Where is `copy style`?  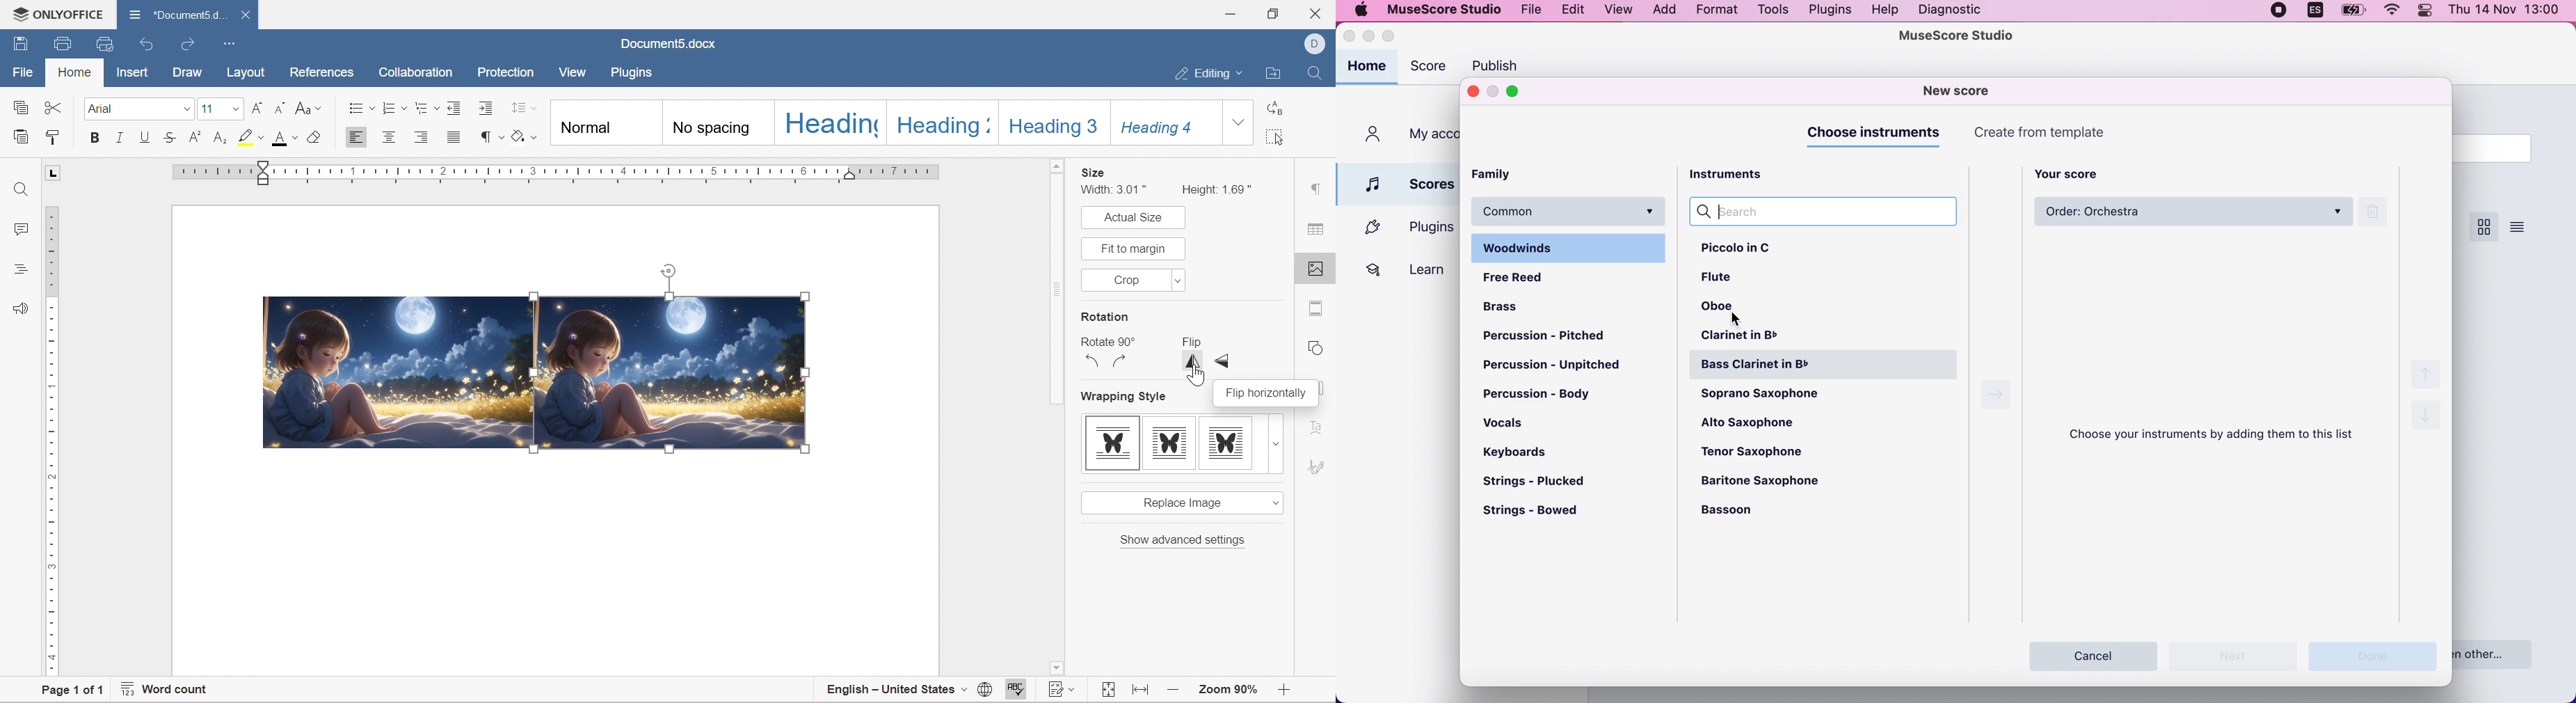
copy style is located at coordinates (53, 136).